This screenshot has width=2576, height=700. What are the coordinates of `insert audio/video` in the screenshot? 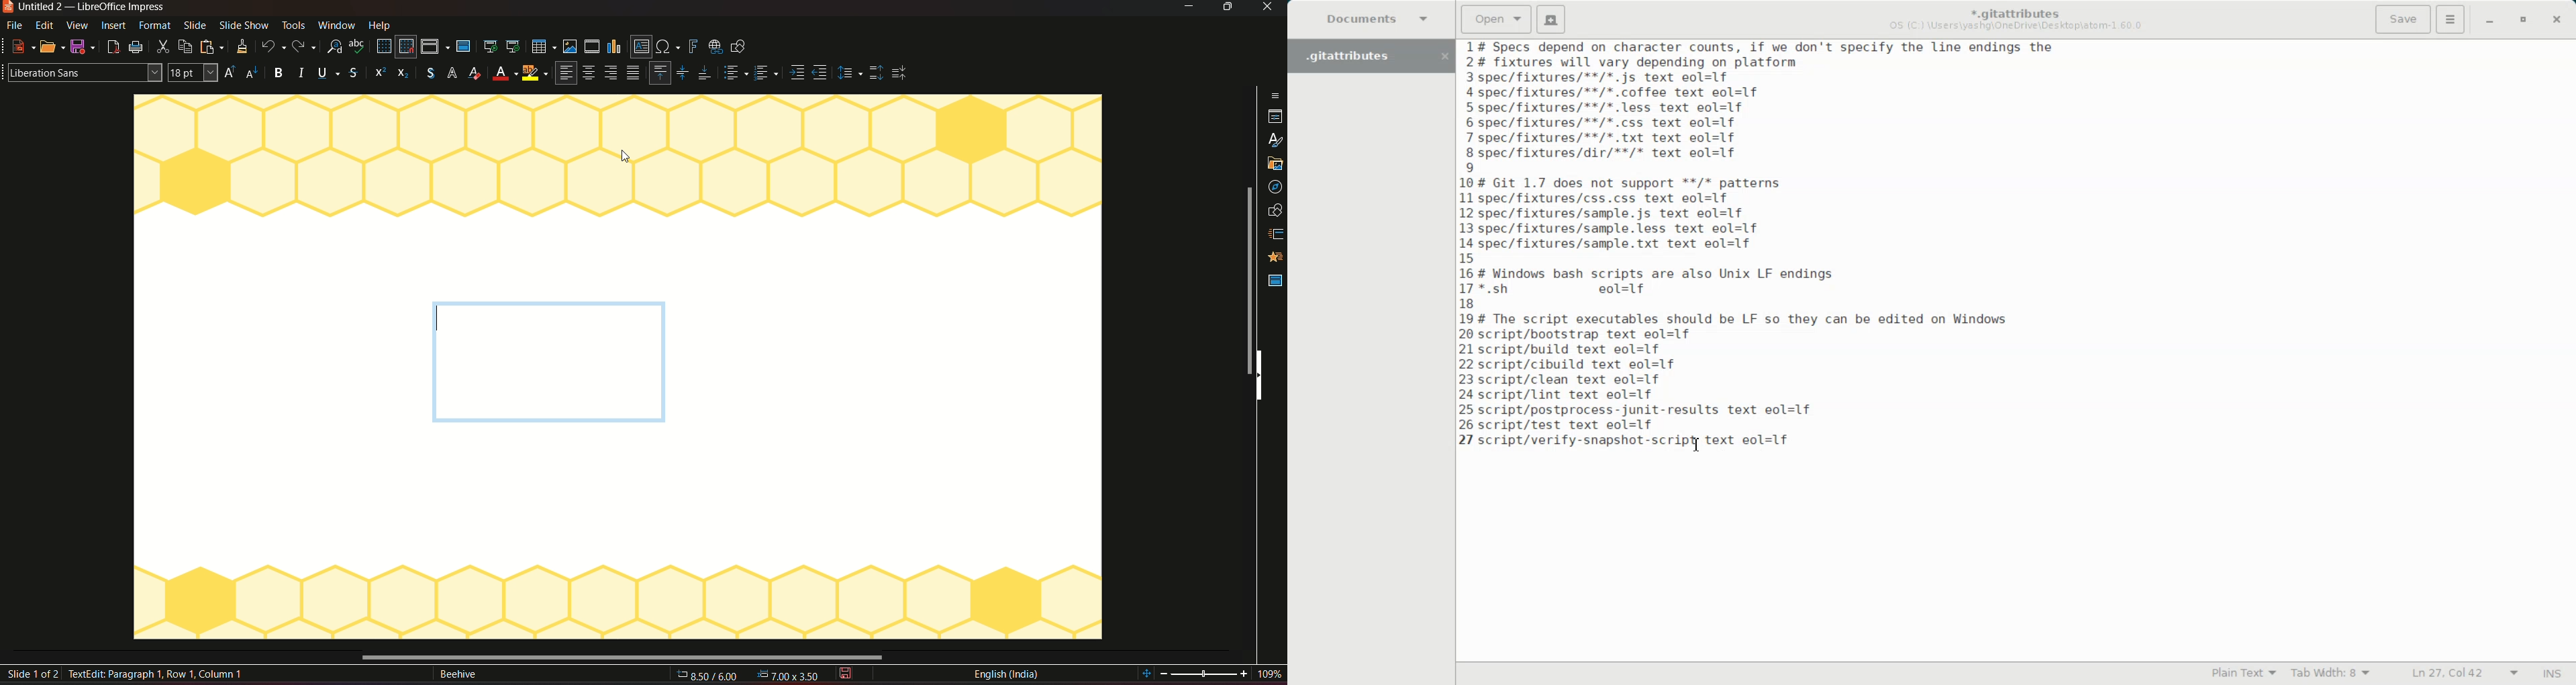 It's located at (591, 47).